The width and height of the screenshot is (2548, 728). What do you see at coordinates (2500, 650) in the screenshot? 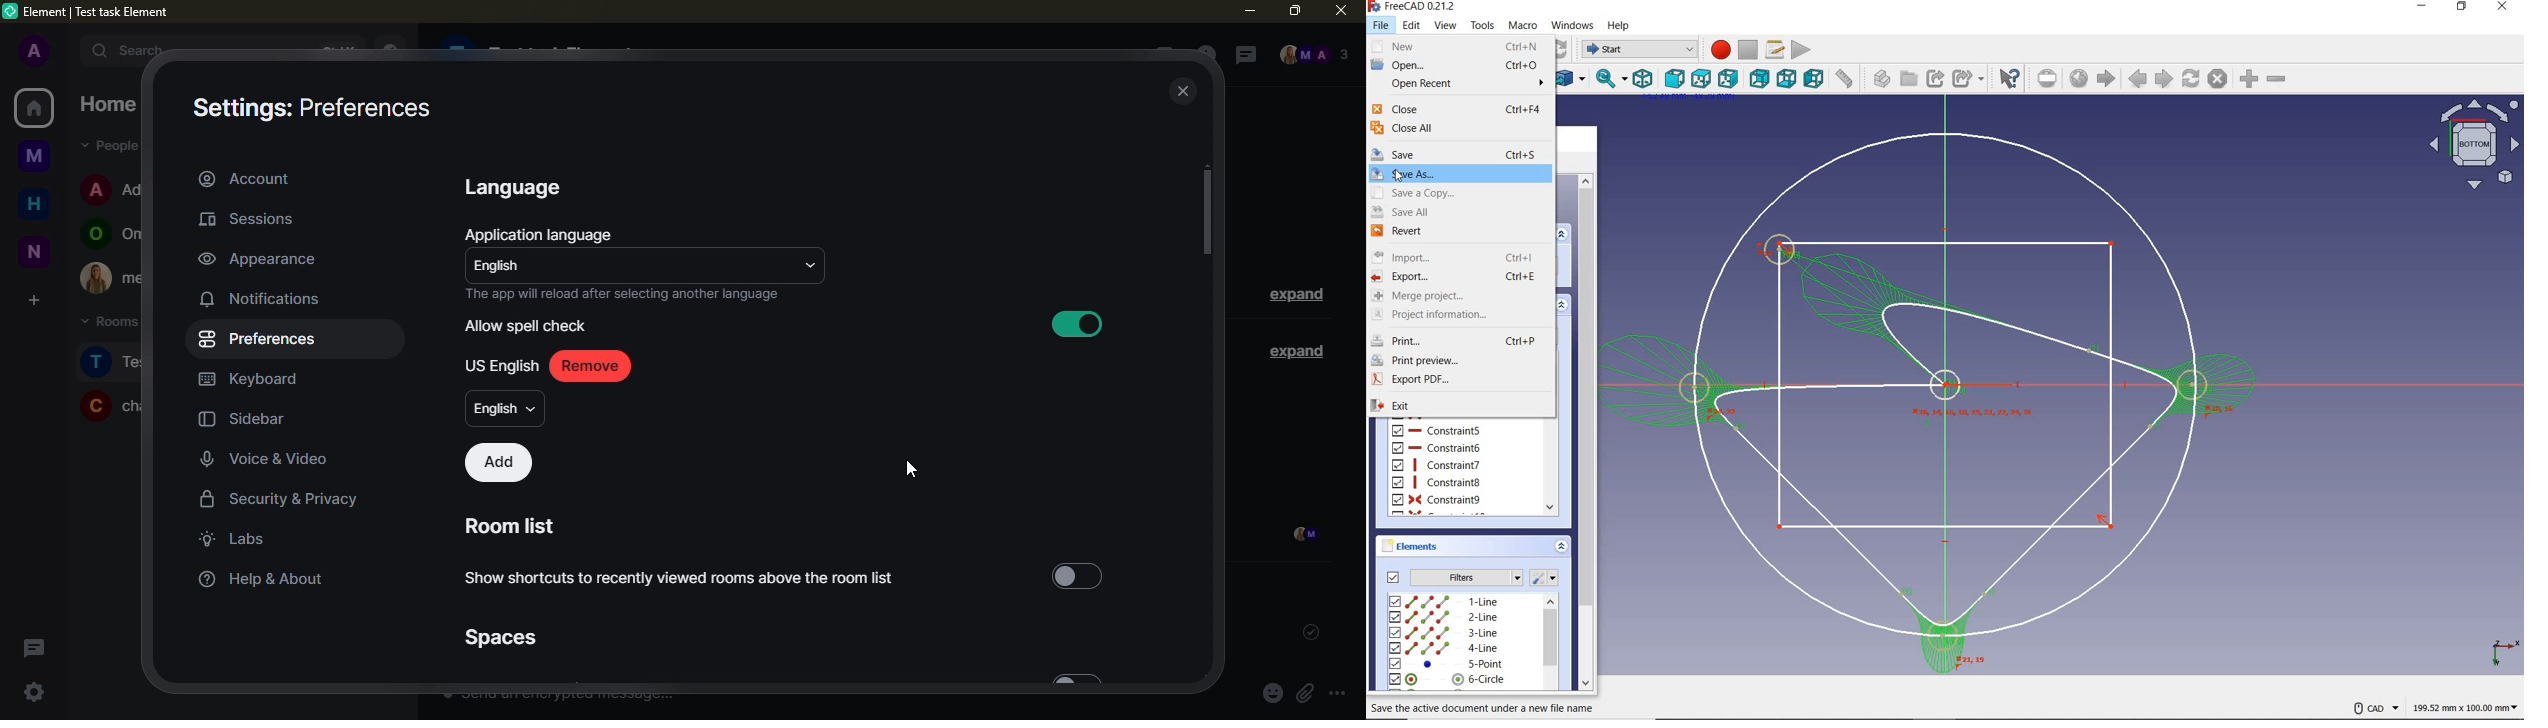
I see `xyz plane` at bounding box center [2500, 650].